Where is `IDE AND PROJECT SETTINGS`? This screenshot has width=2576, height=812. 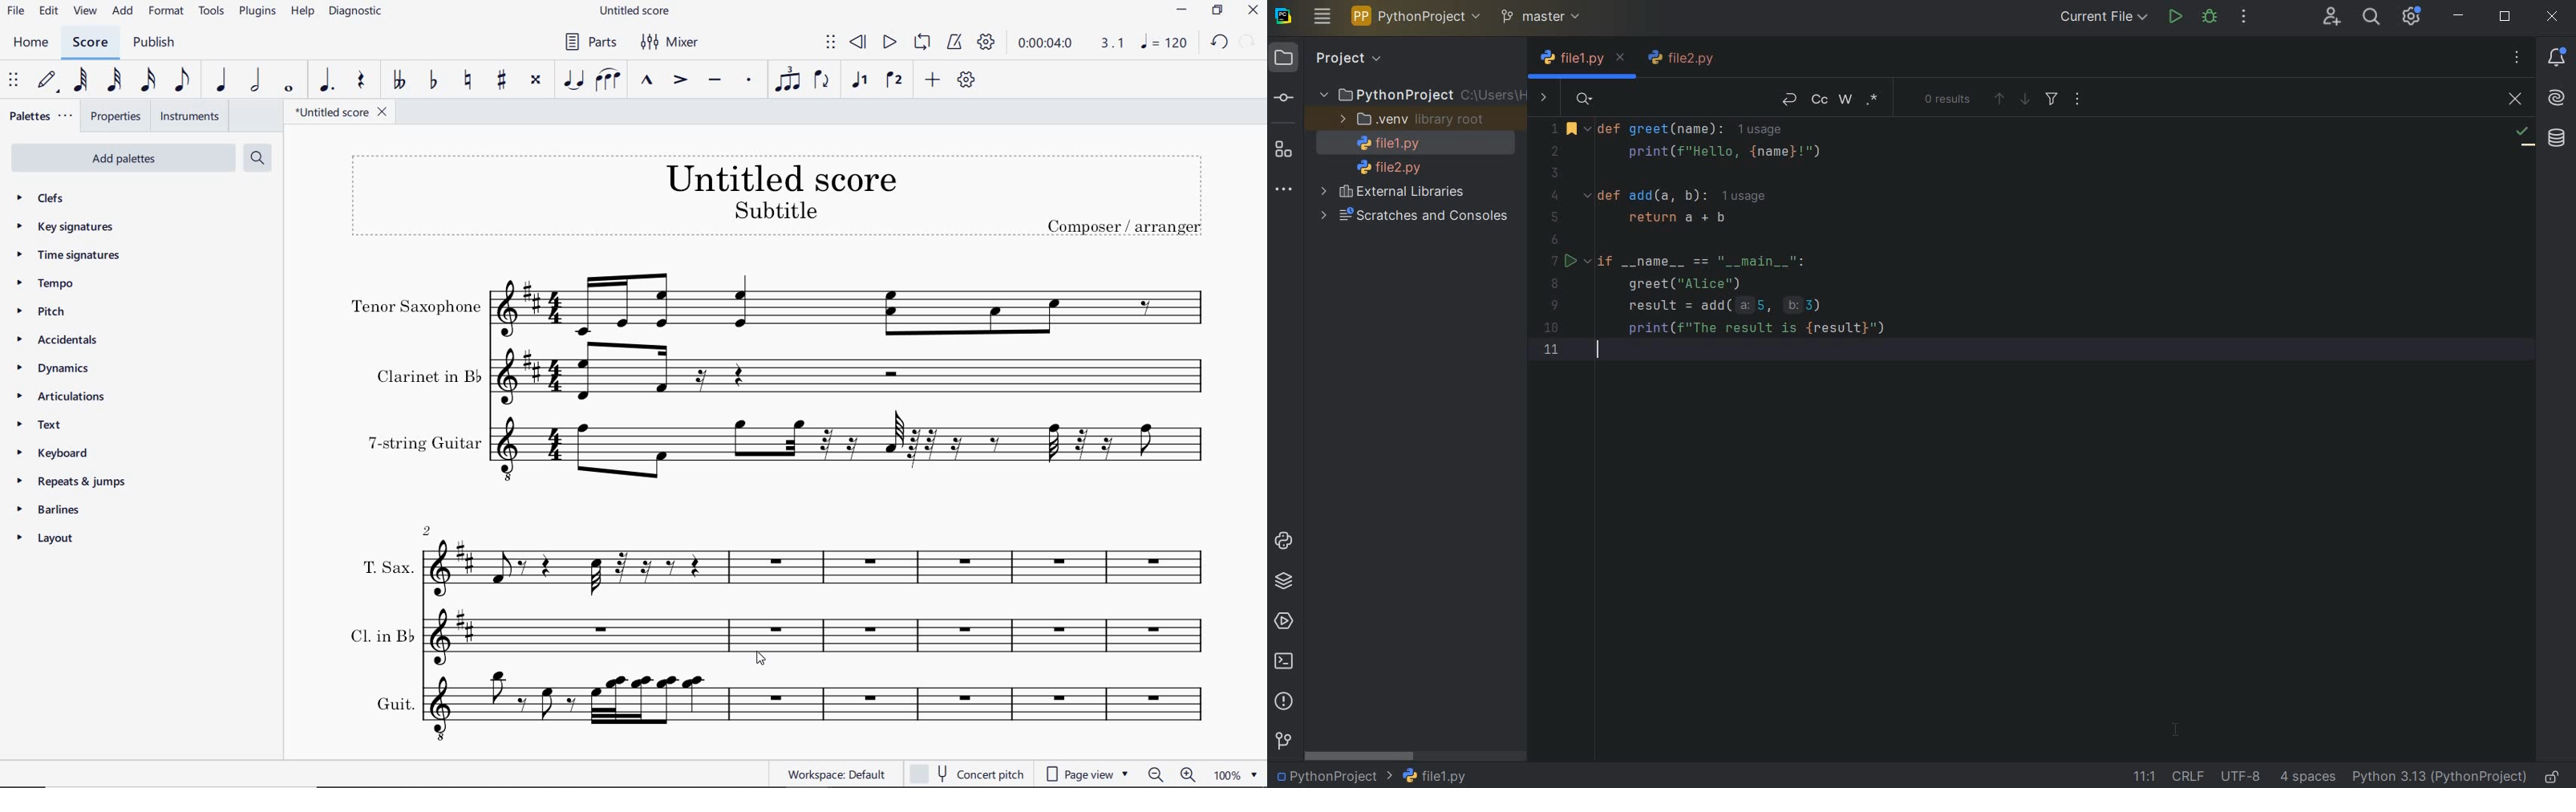 IDE AND PROJECT SETTINGS is located at coordinates (2413, 18).